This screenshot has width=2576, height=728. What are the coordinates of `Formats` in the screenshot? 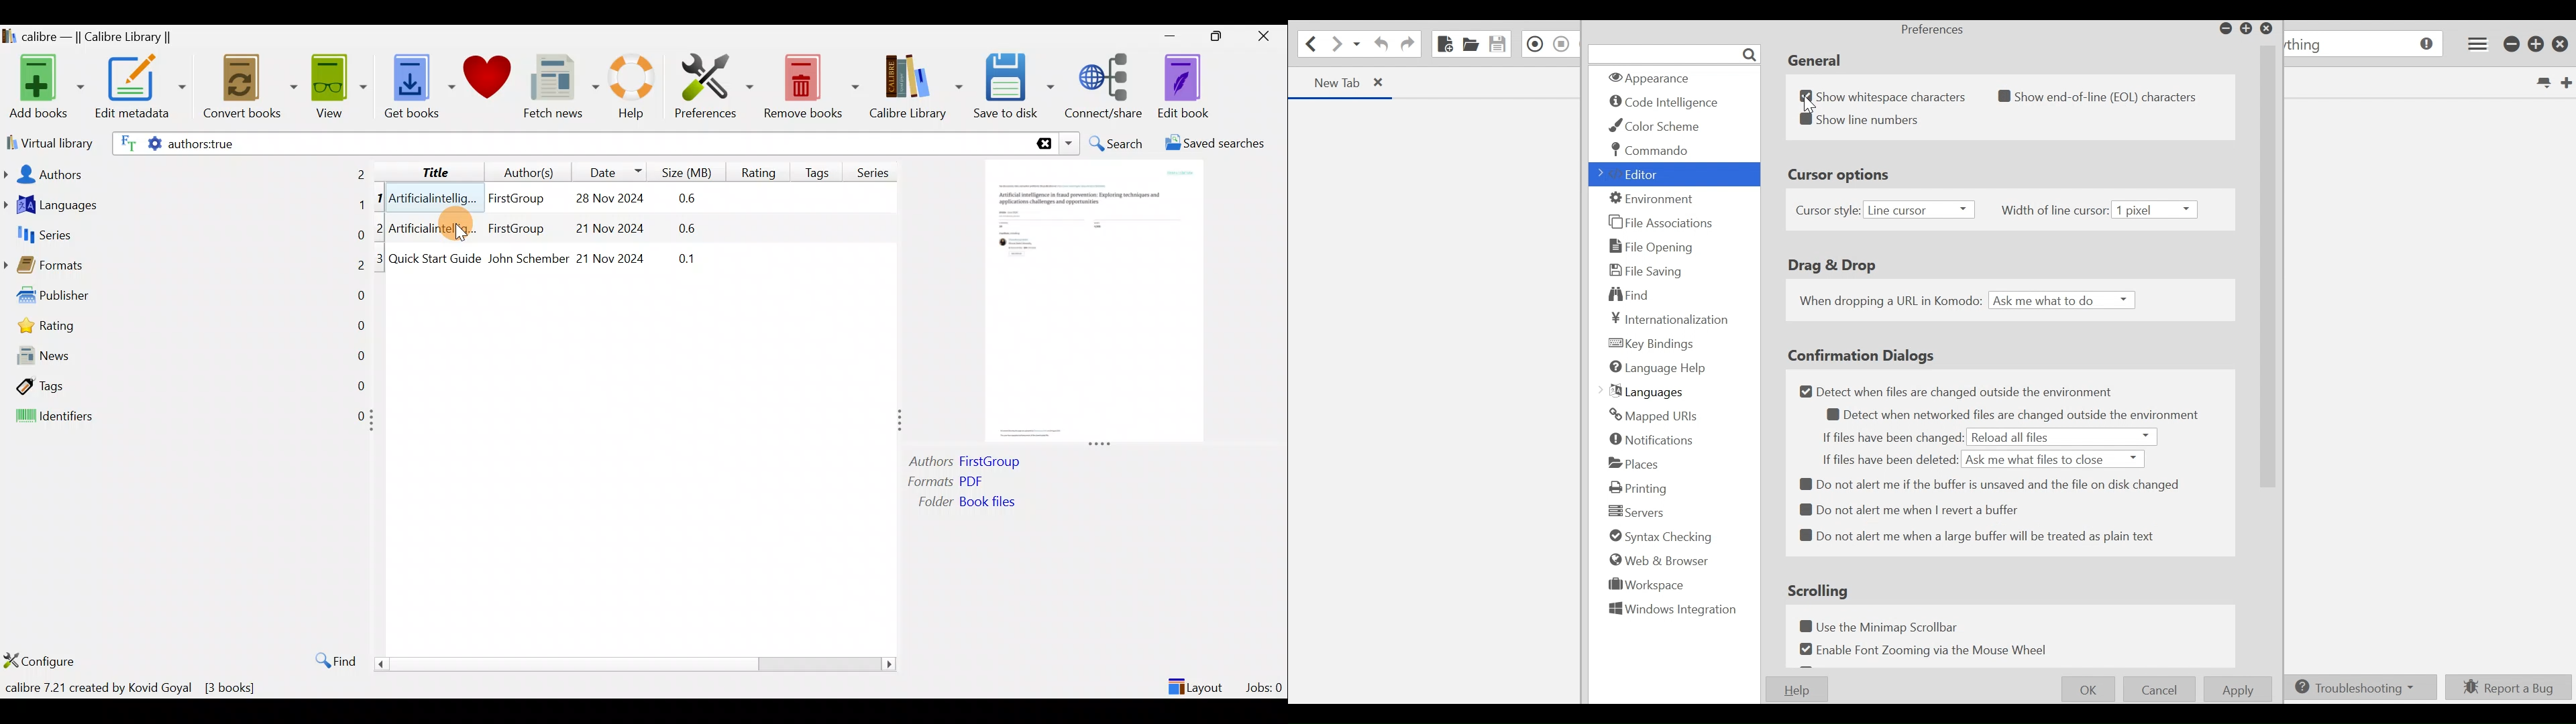 It's located at (184, 269).